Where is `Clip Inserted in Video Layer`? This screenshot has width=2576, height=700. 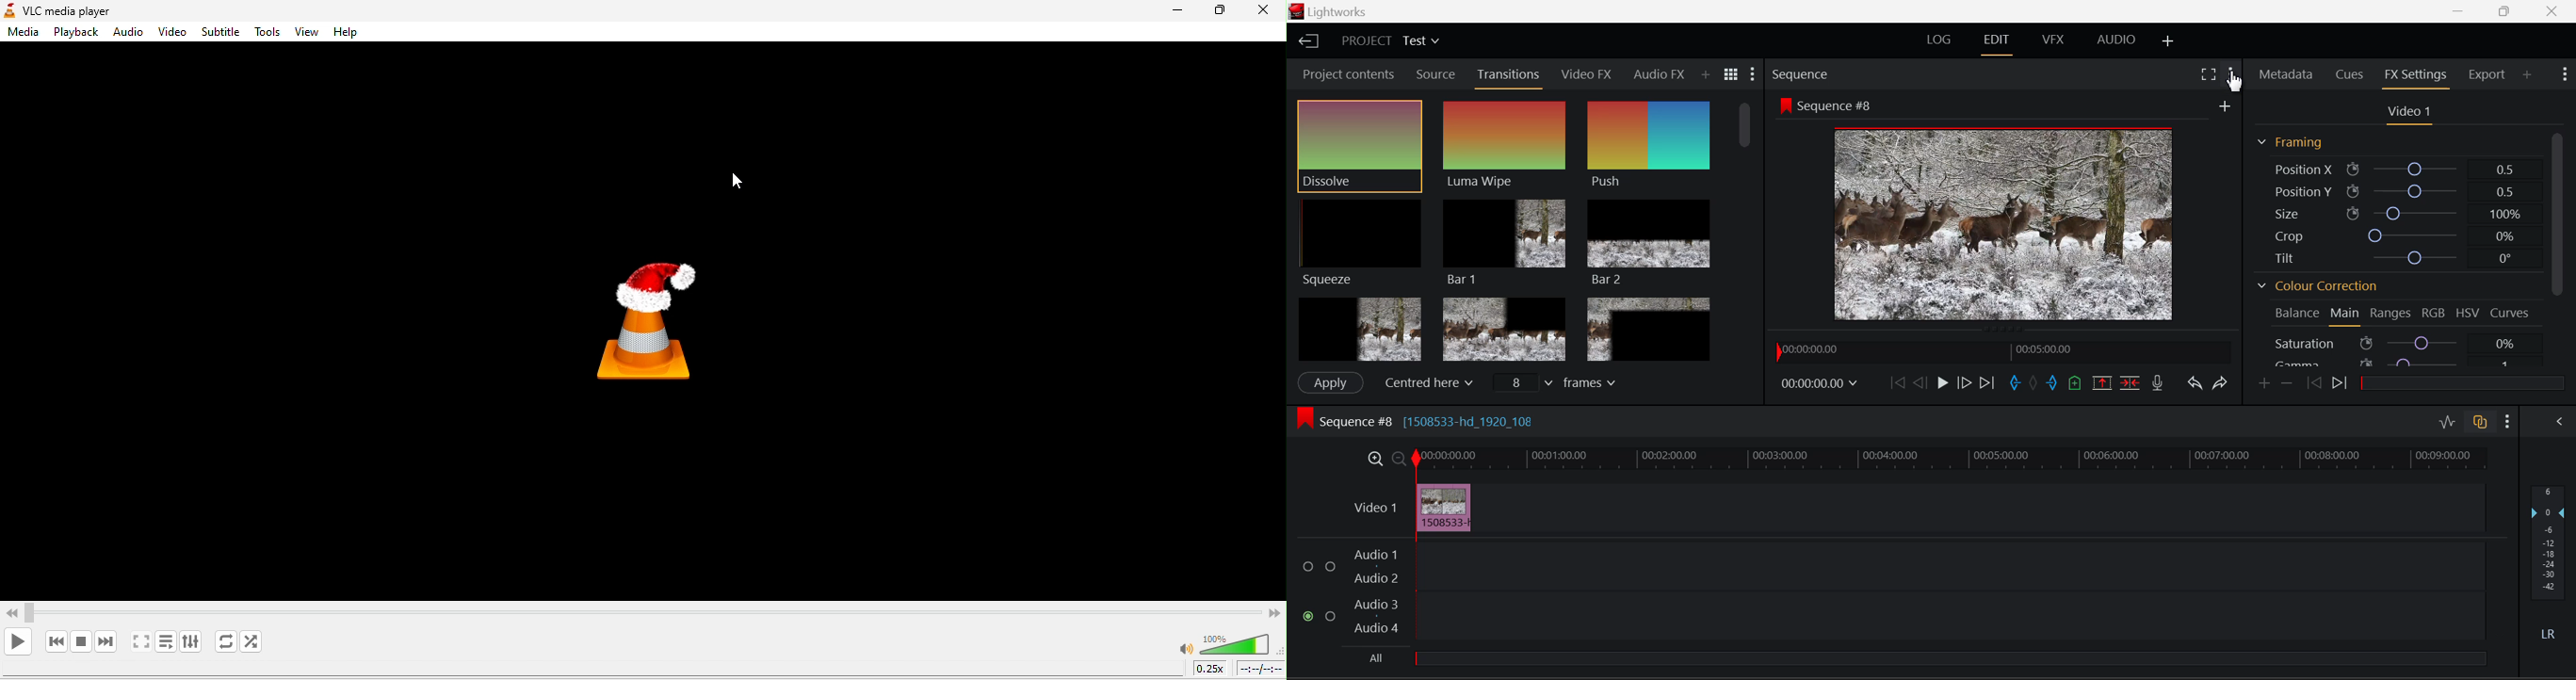
Clip Inserted in Video Layer is located at coordinates (1916, 507).